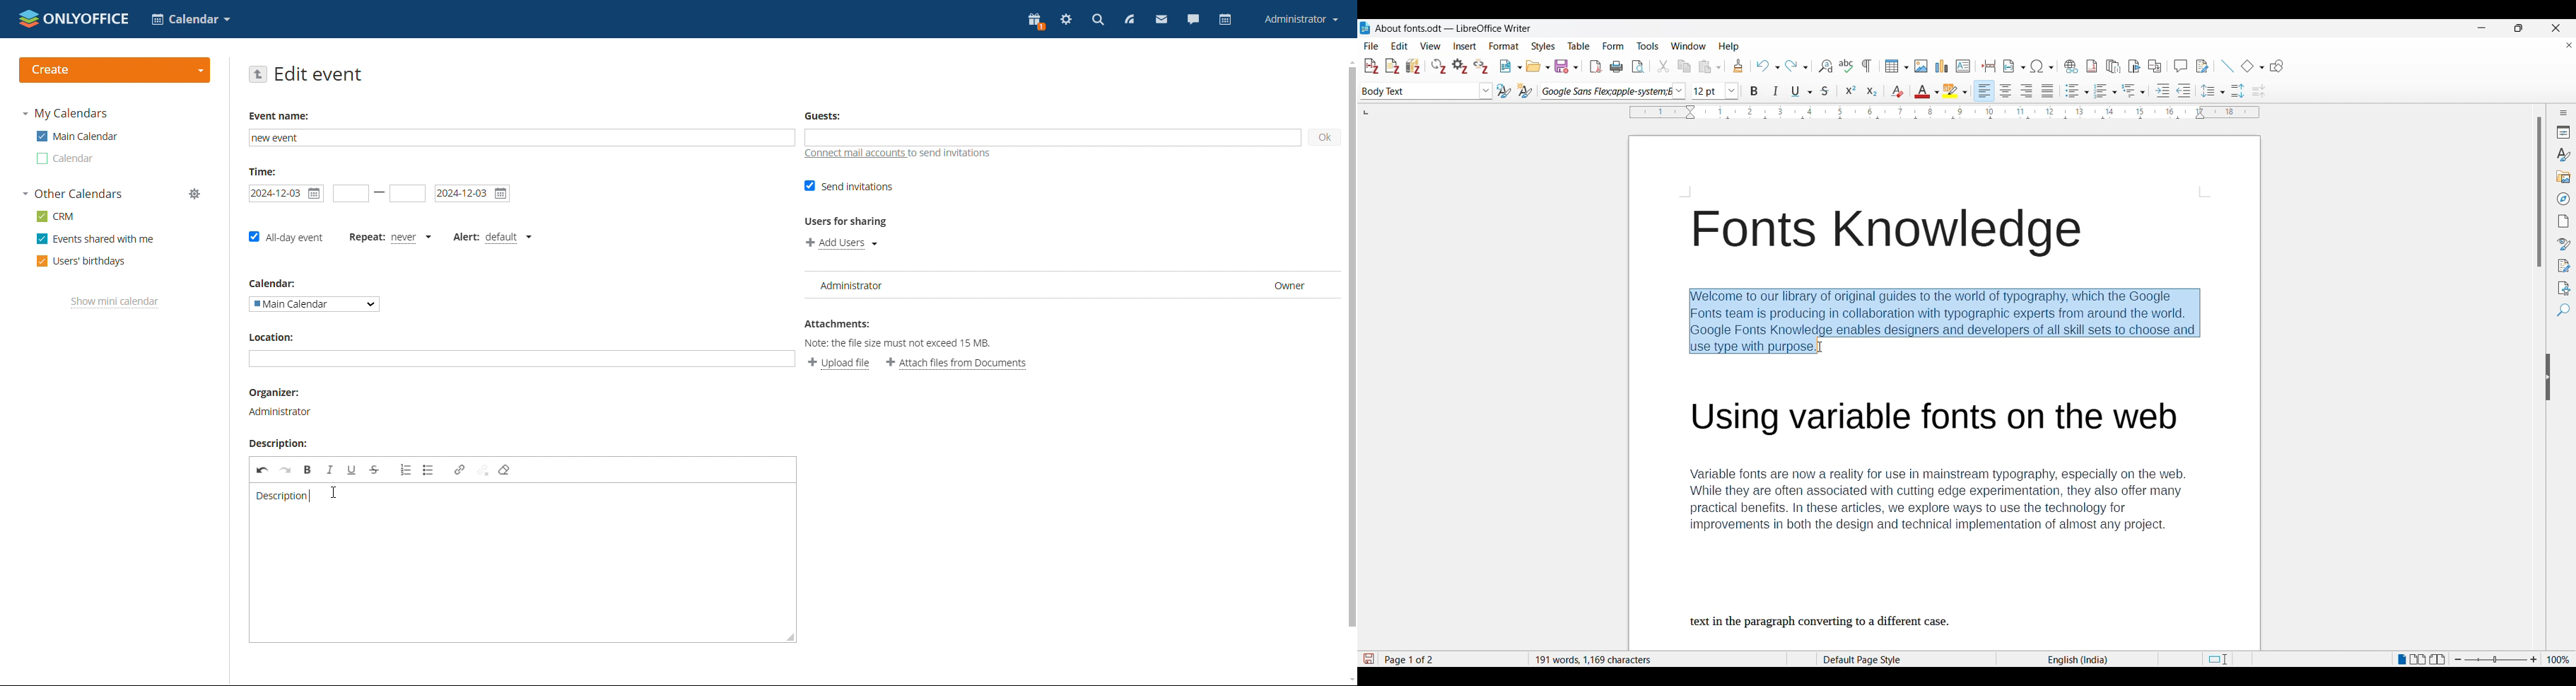 The width and height of the screenshot is (2576, 700). I want to click on main calendar, so click(77, 136).